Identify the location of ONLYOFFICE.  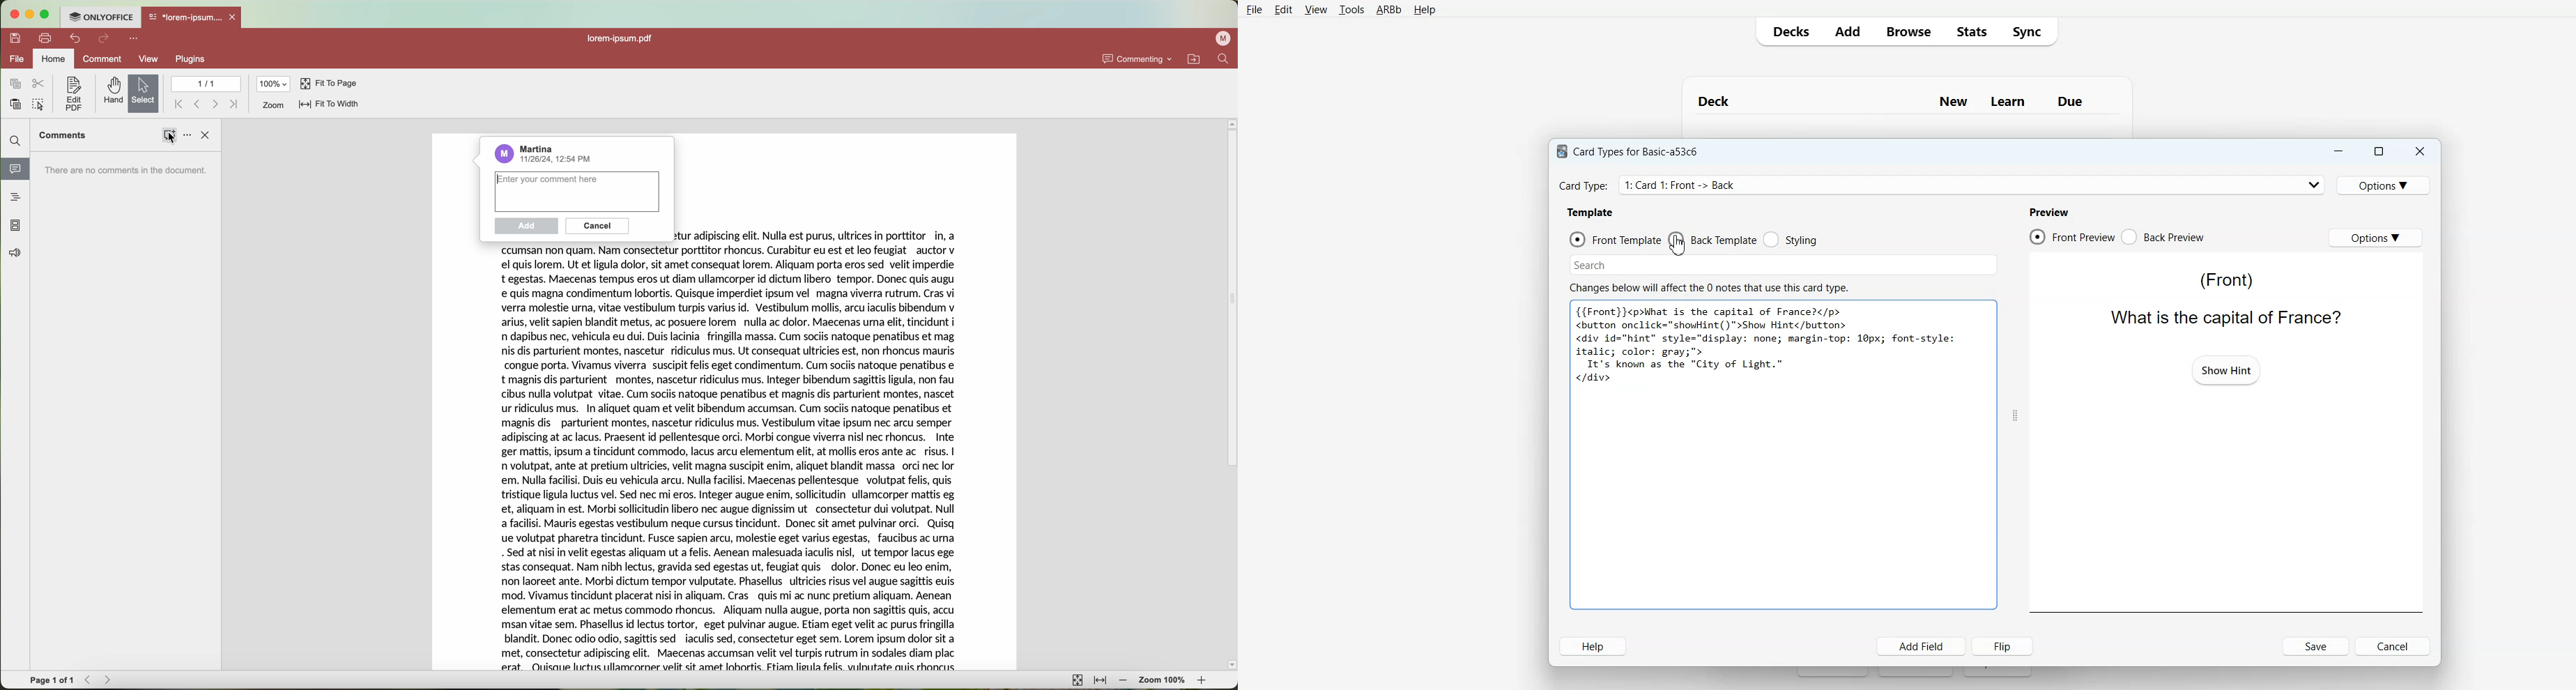
(101, 17).